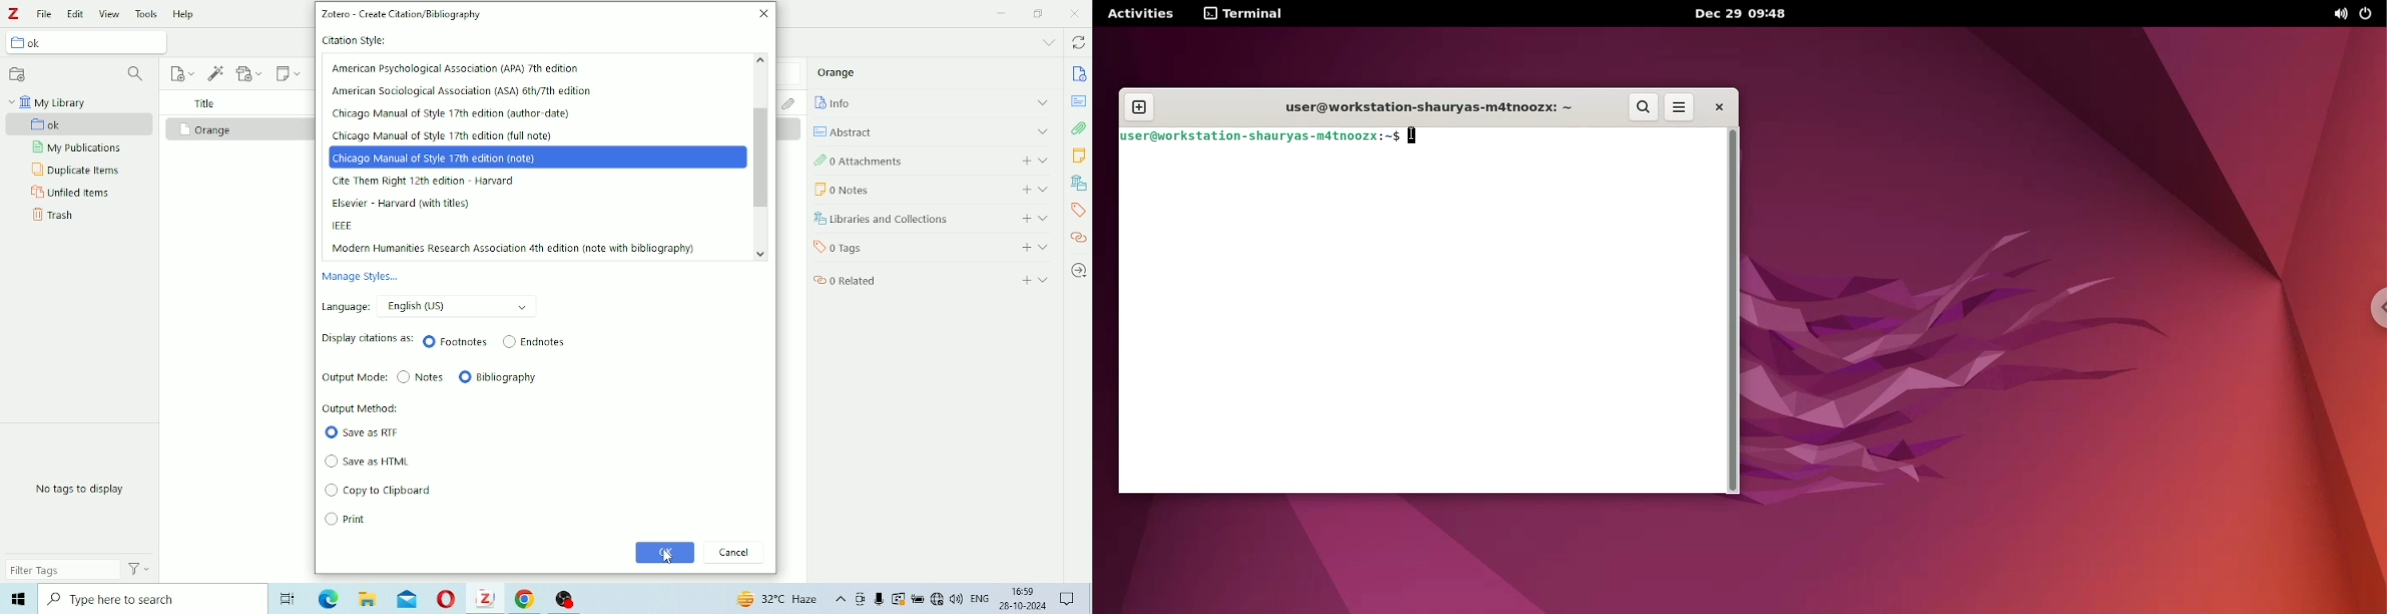 This screenshot has width=2408, height=616. What do you see at coordinates (365, 277) in the screenshot?
I see `Manage Styles` at bounding box center [365, 277].